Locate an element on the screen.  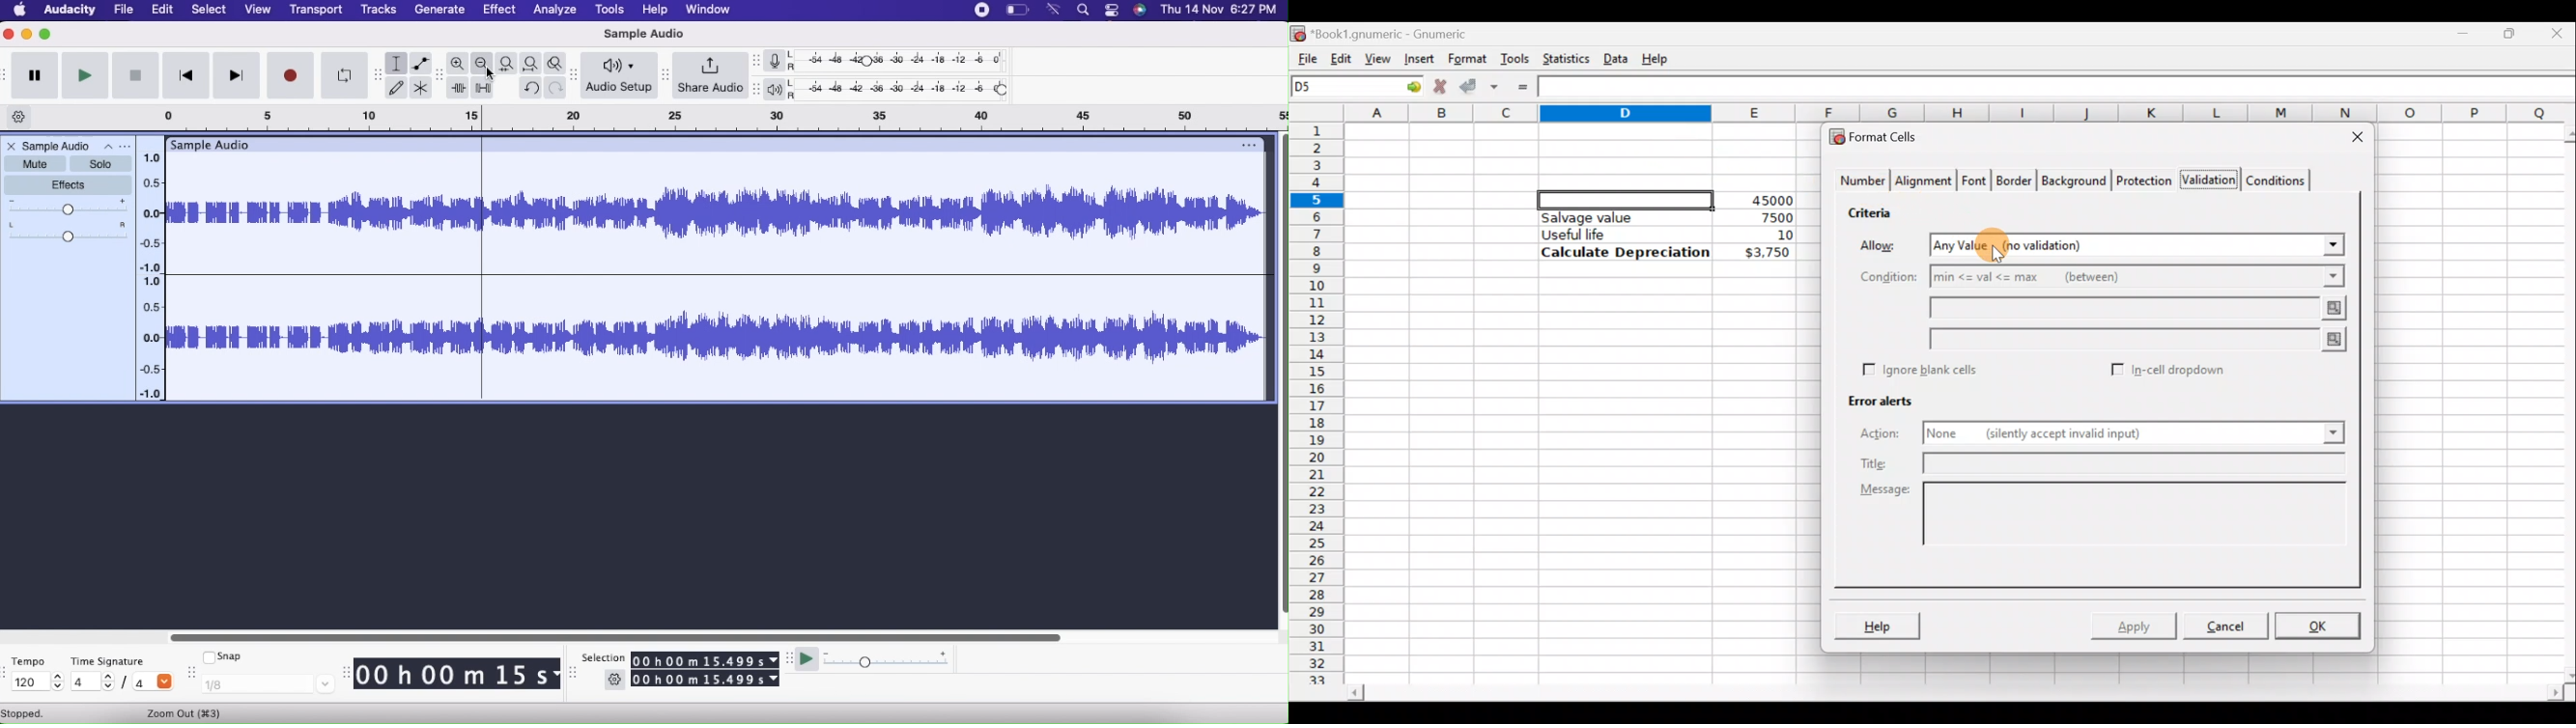
Message is located at coordinates (2107, 528).